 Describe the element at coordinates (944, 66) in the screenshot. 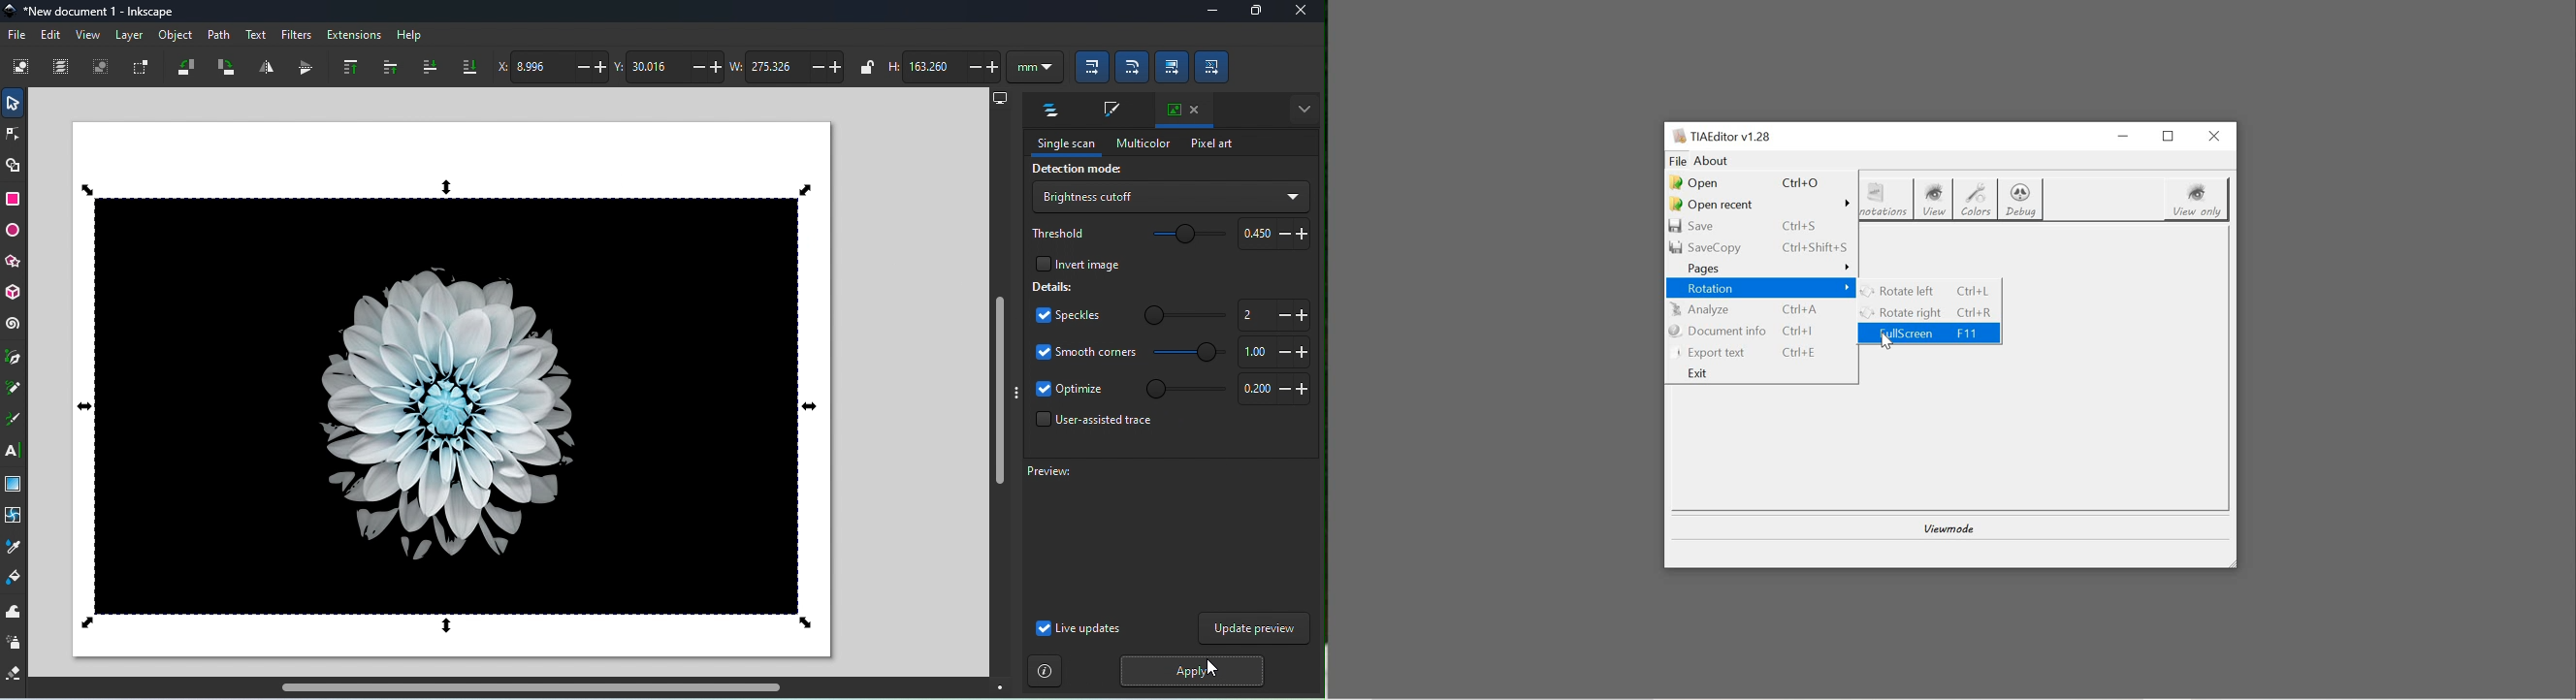

I see `Height of the selection` at that location.